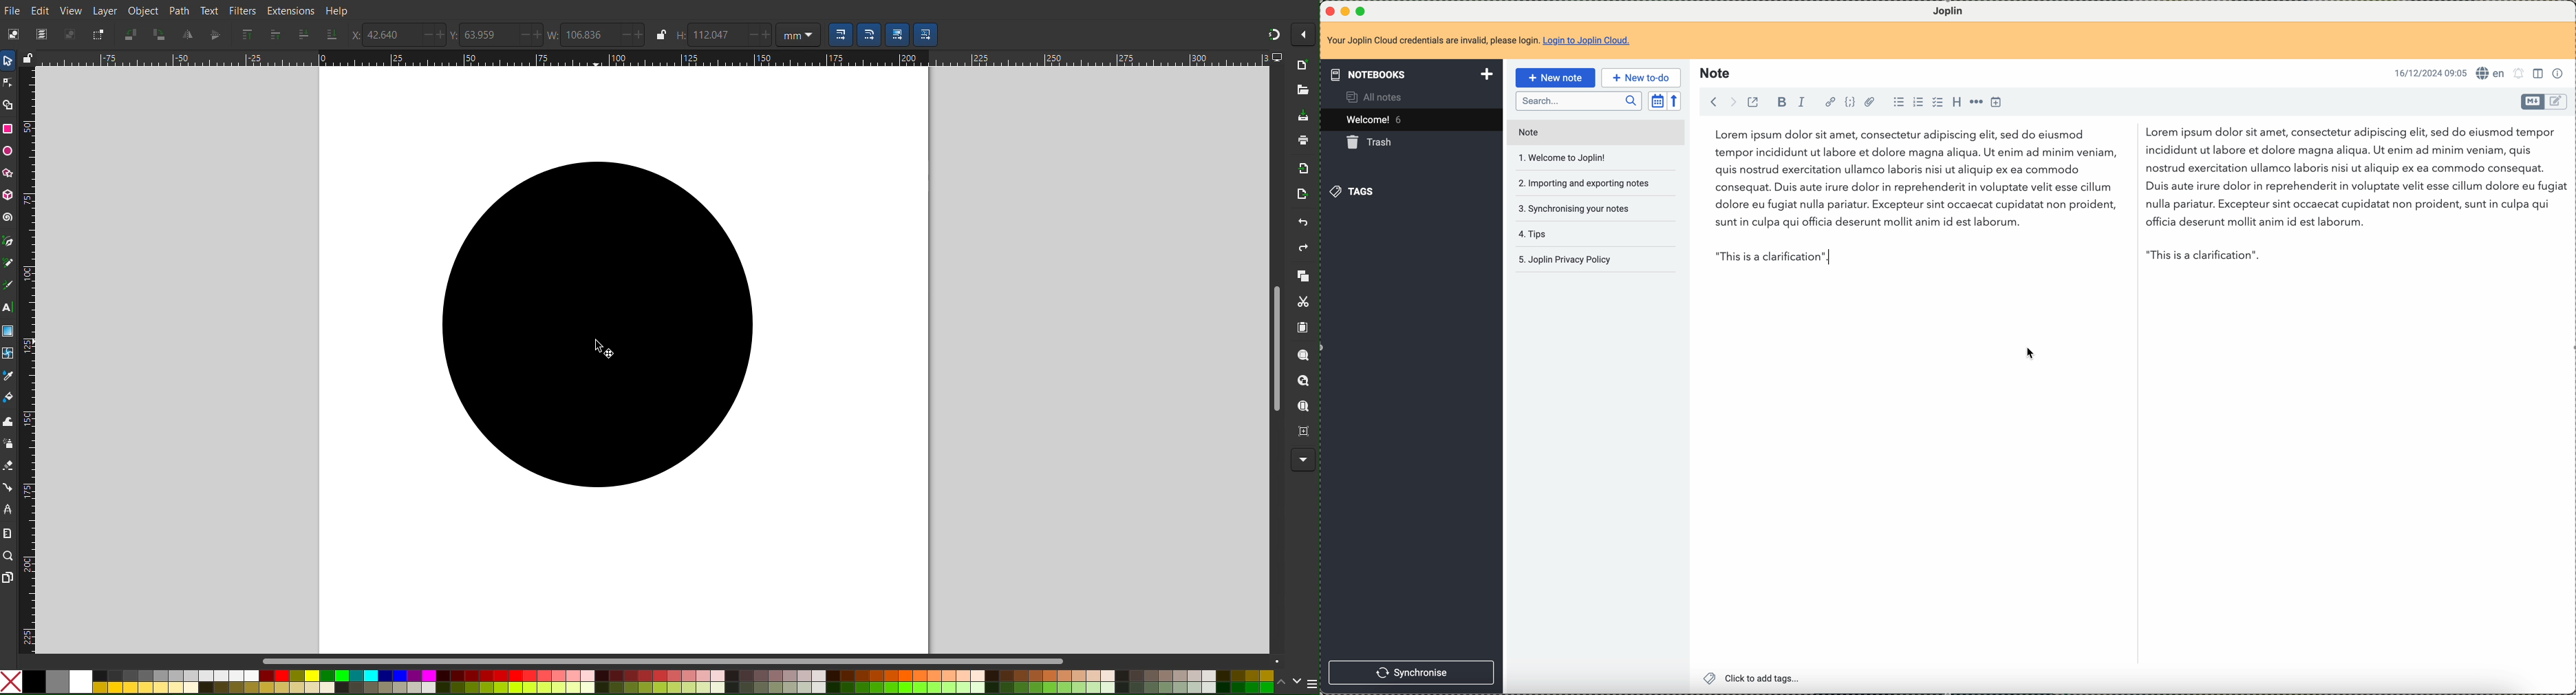  Describe the element at coordinates (8, 534) in the screenshot. I see `Measure Tool` at that location.